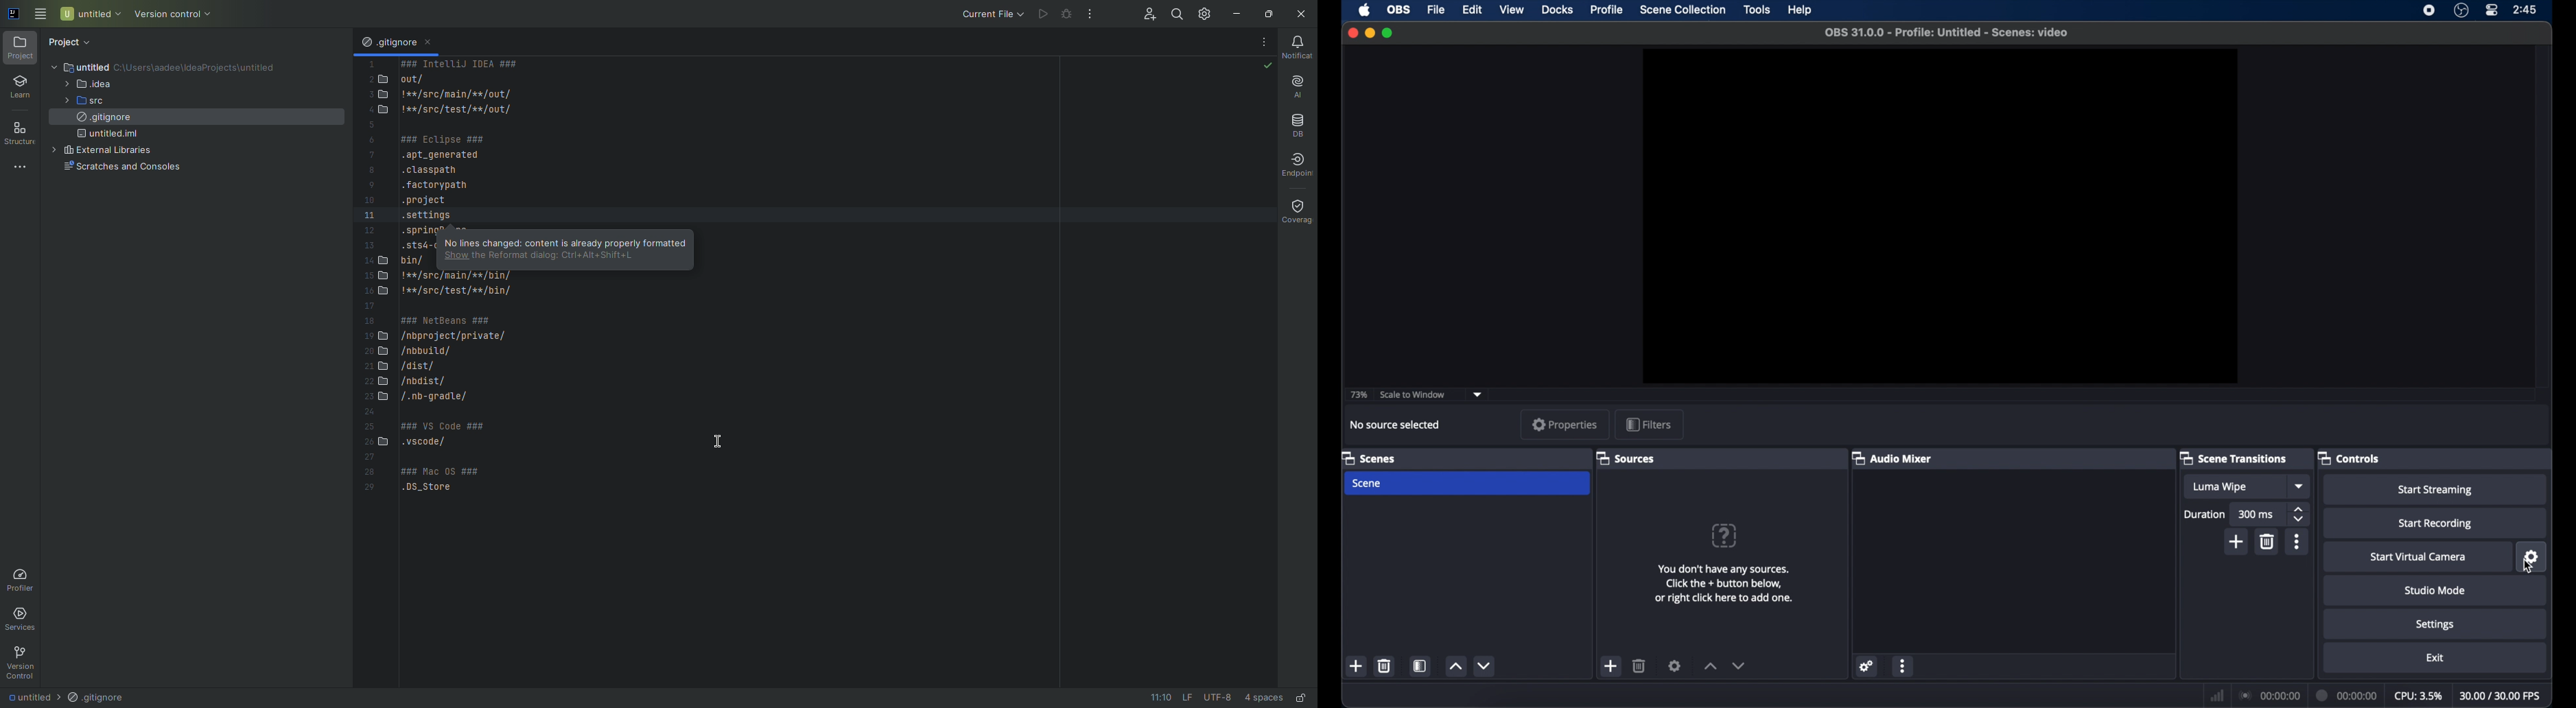 Image resolution: width=2576 pixels, height=728 pixels. What do you see at coordinates (1467, 484) in the screenshot?
I see `scene` at bounding box center [1467, 484].